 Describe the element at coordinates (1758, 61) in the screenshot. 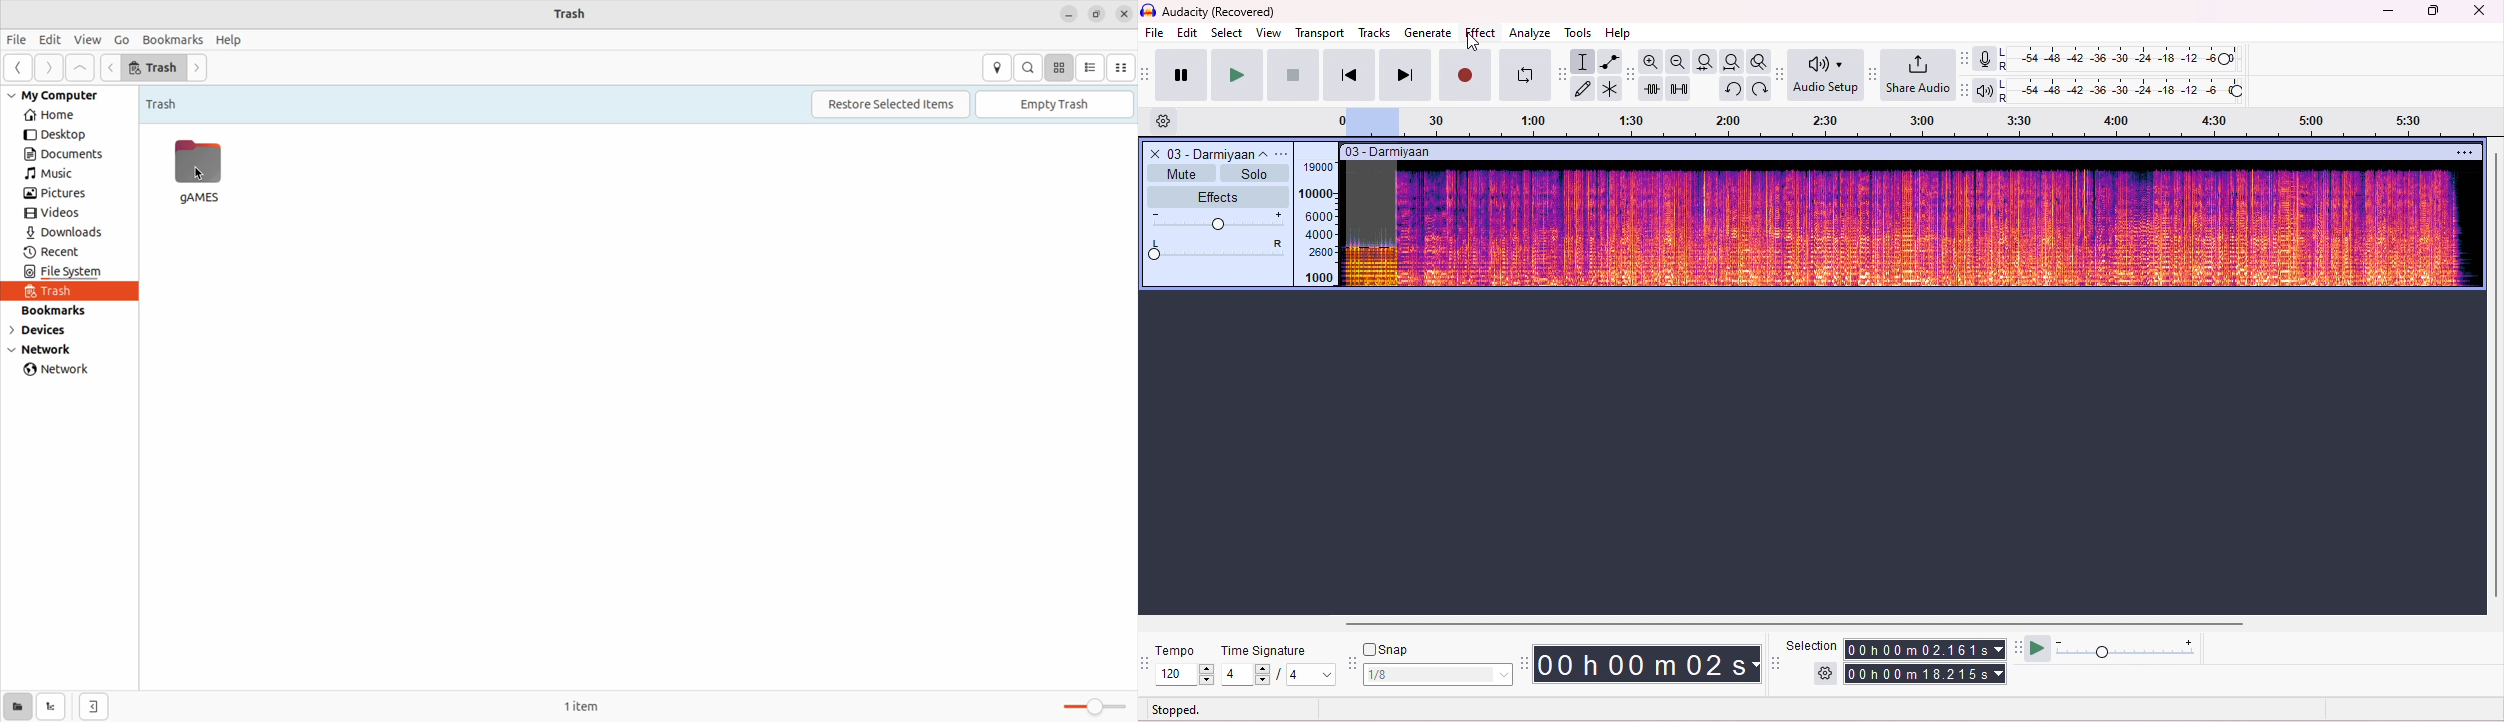

I see `toggle zoom` at that location.